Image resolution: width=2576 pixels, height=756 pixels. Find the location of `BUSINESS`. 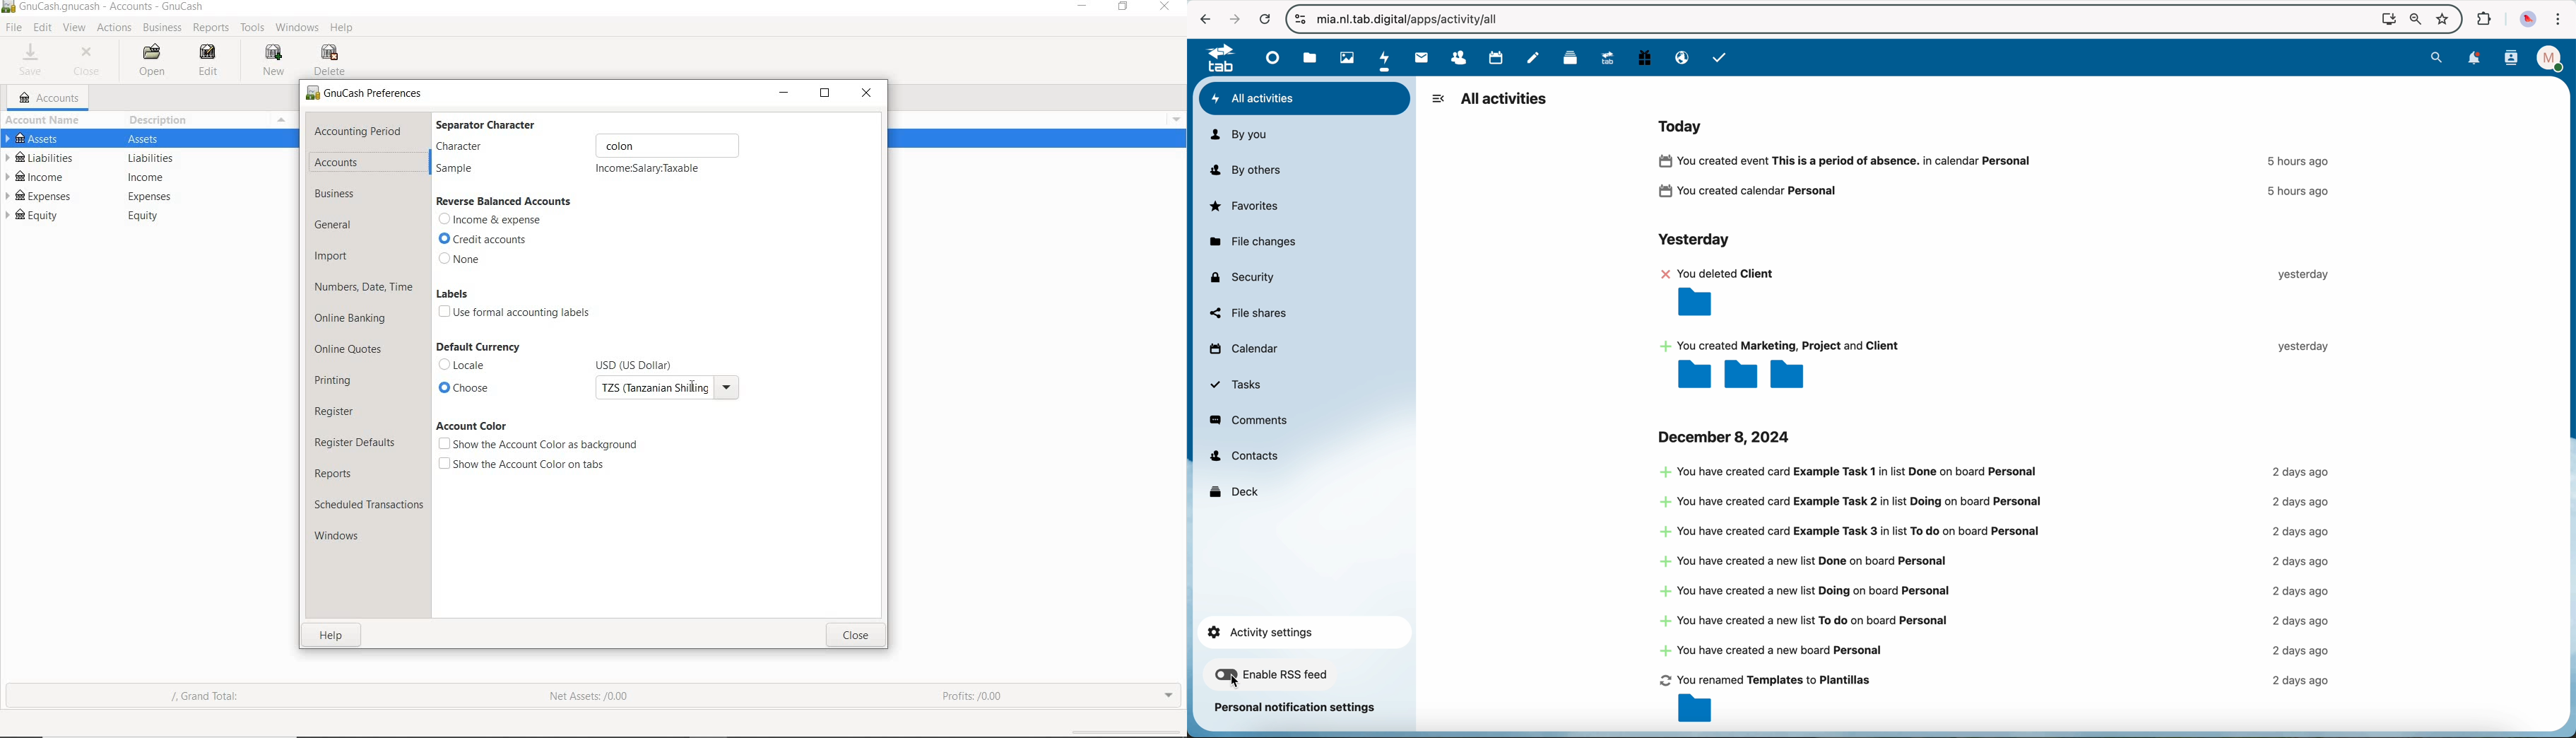

BUSINESS is located at coordinates (163, 28).